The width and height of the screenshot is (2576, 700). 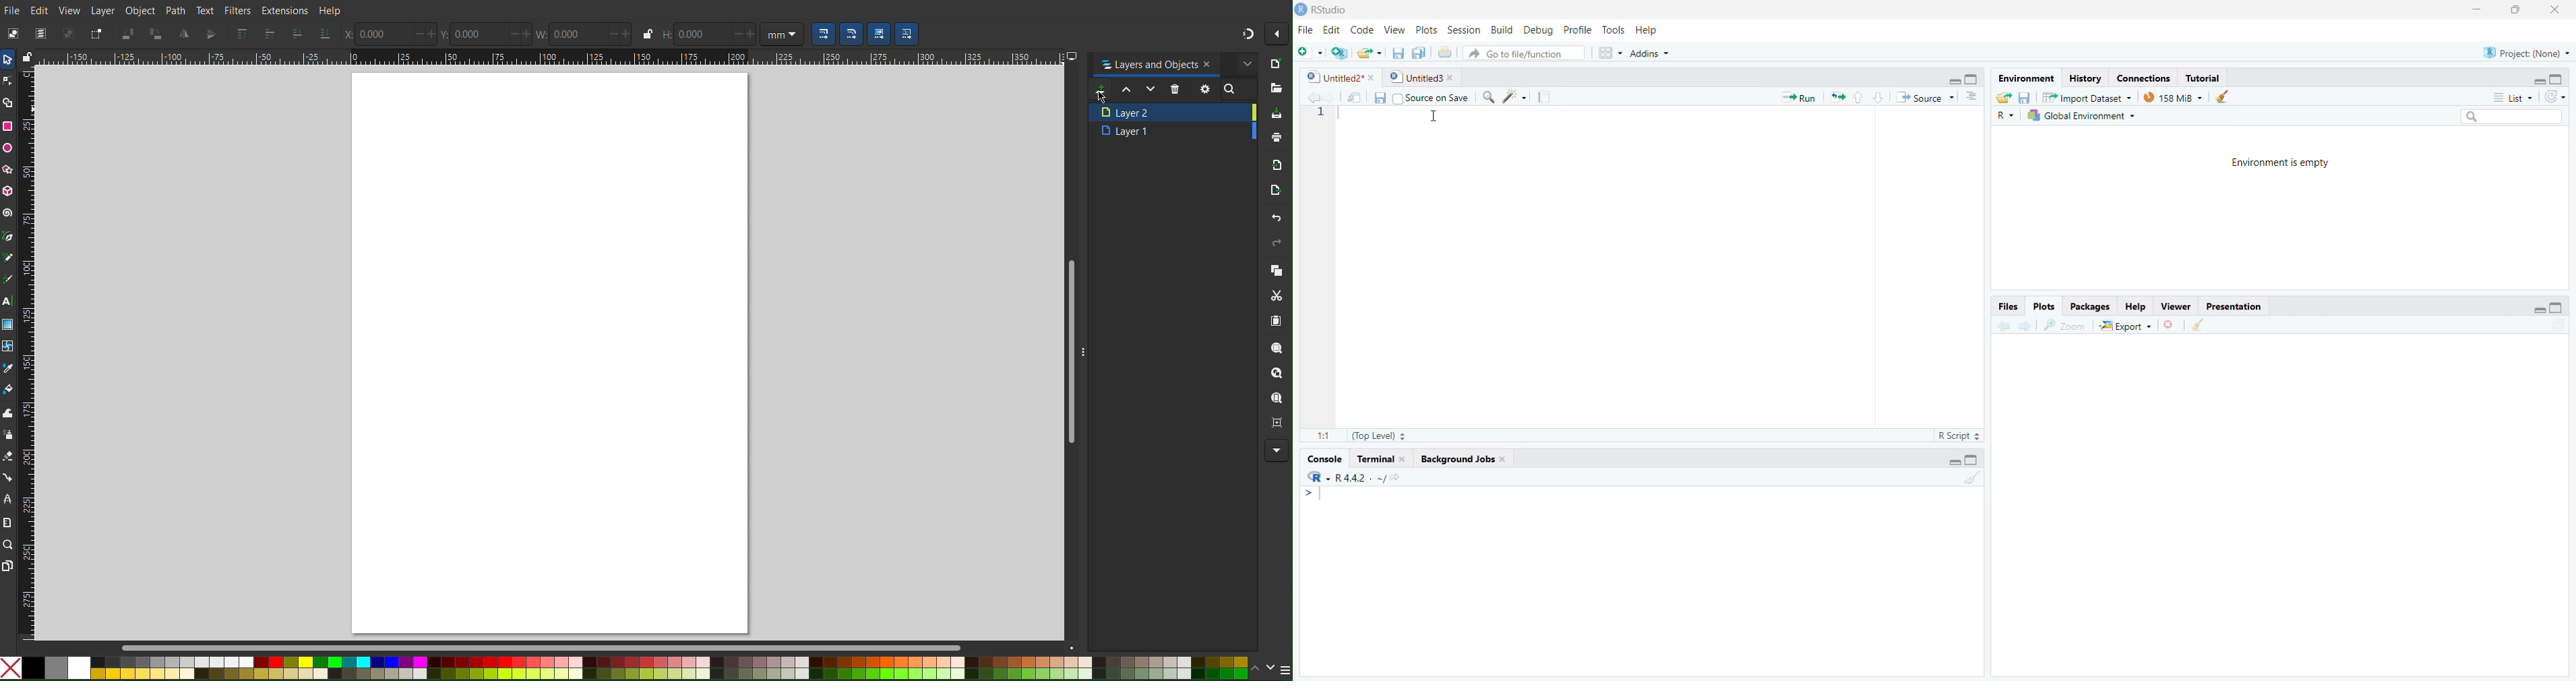 I want to click on Load workspace, so click(x=2004, y=96).